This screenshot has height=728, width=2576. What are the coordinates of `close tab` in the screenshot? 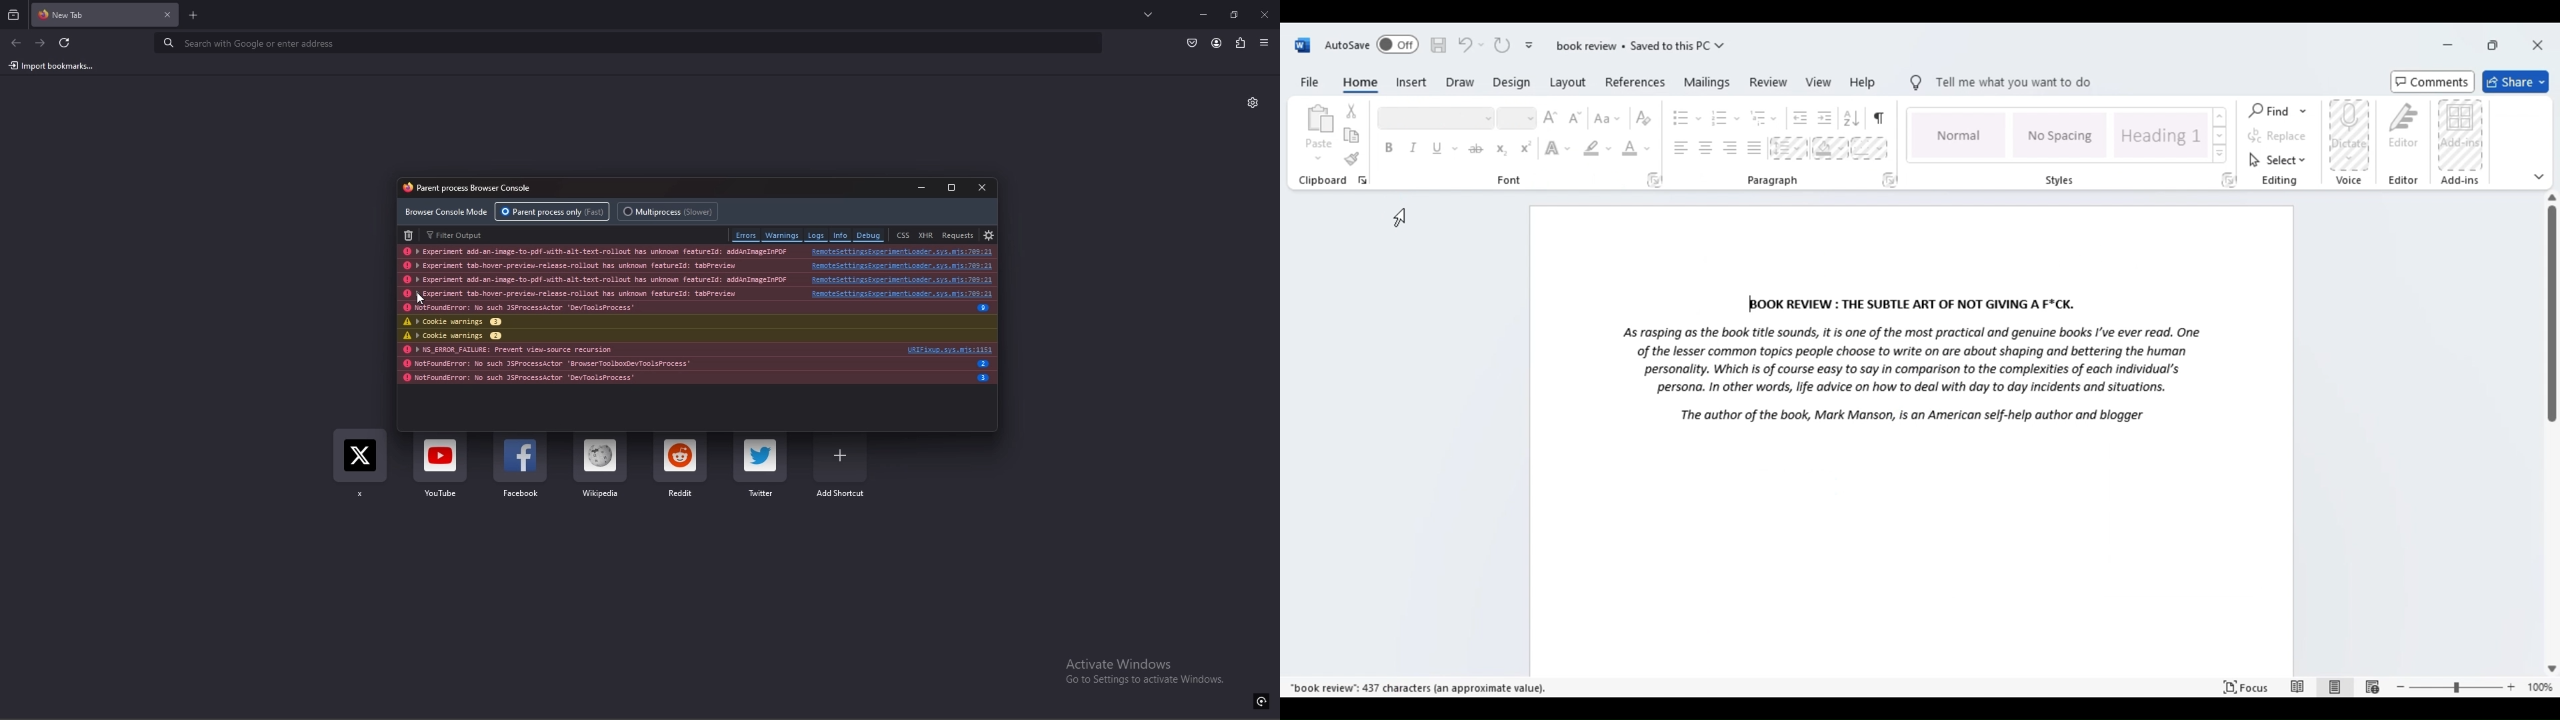 It's located at (167, 15).